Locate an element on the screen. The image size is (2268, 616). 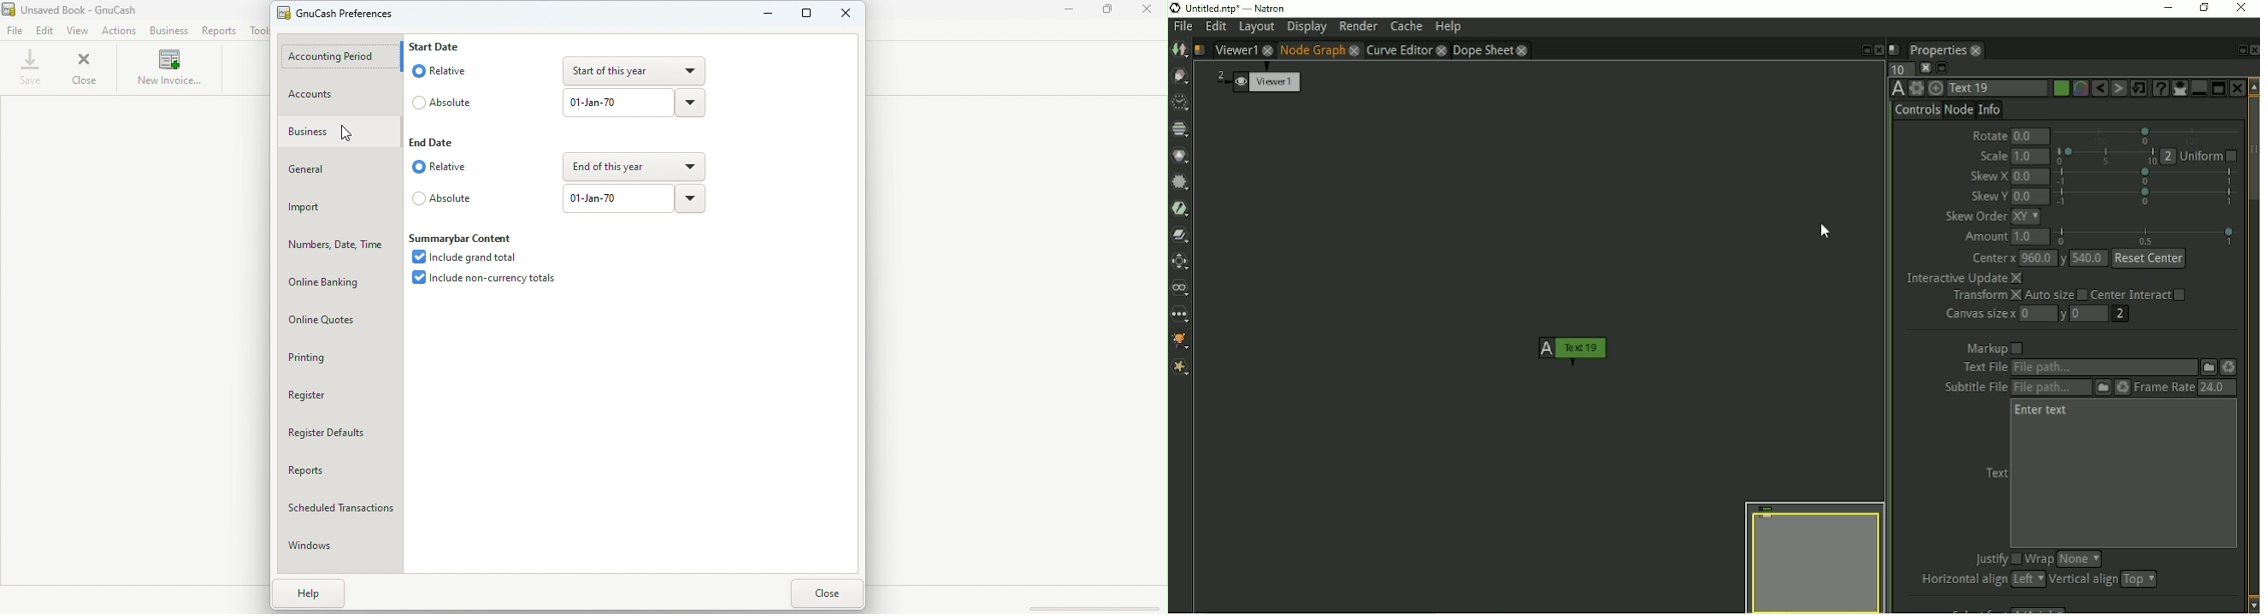
Numbers, date, time is located at coordinates (334, 245).